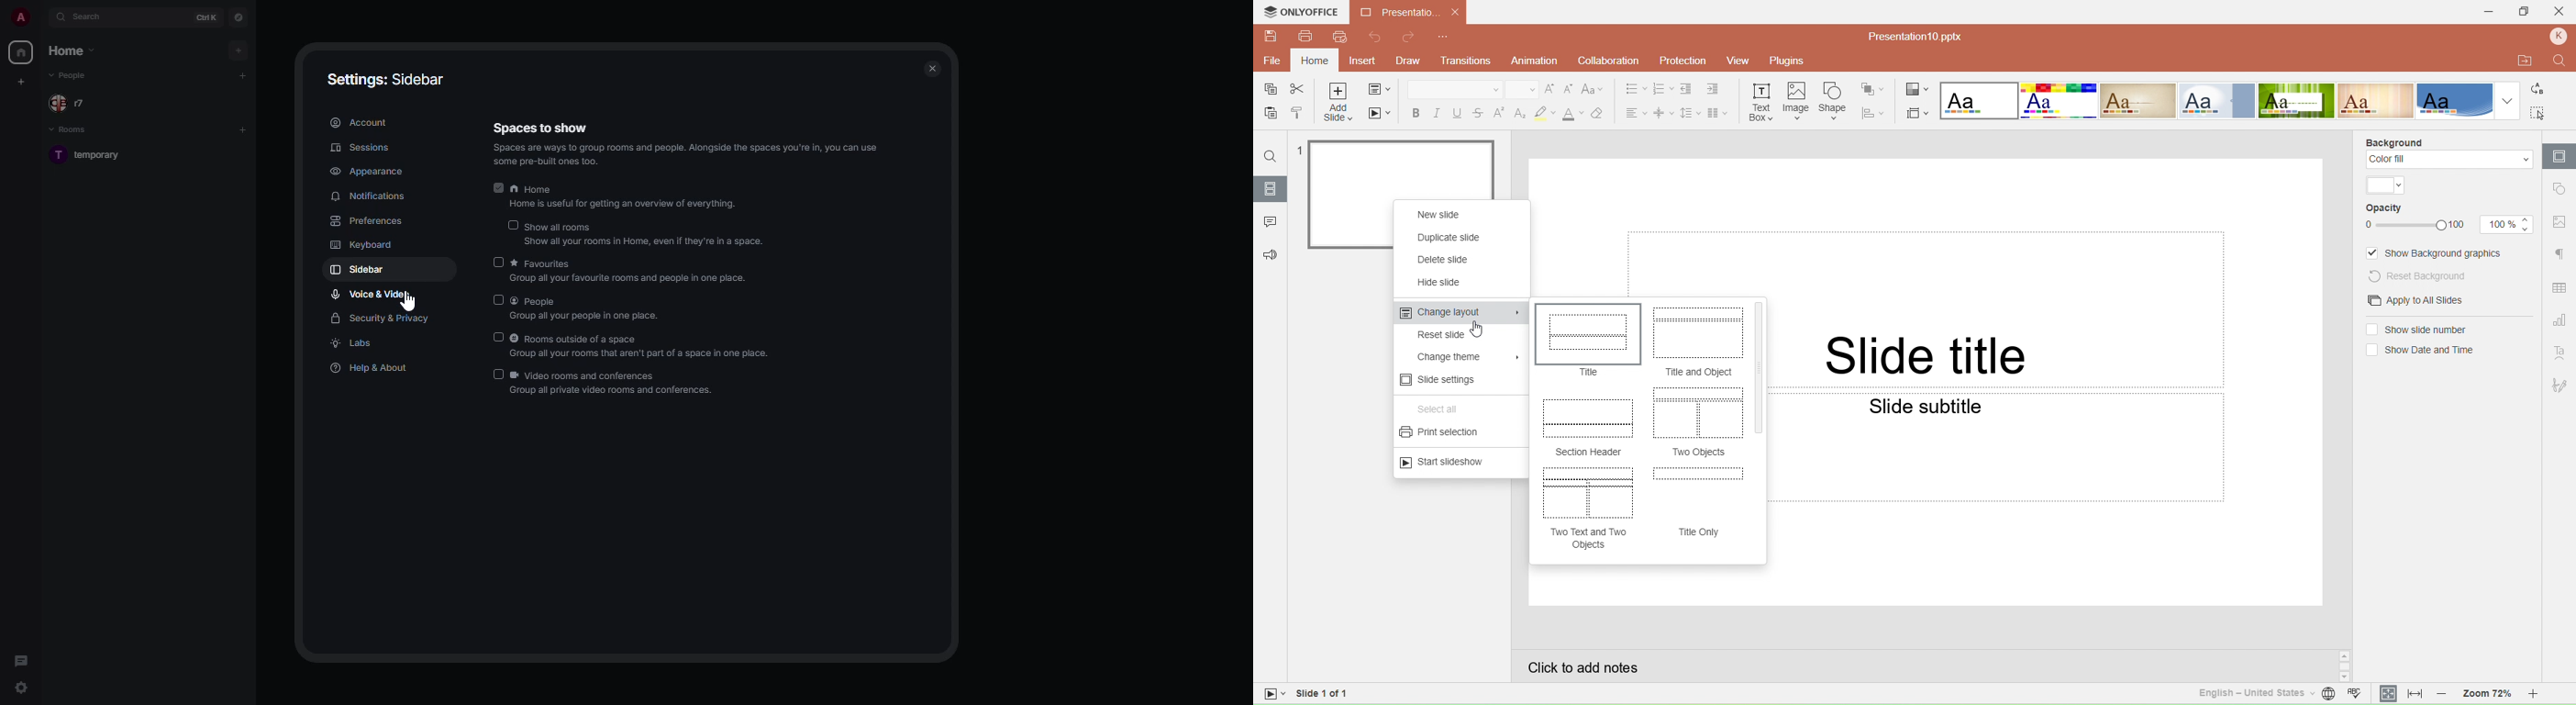 This screenshot has height=728, width=2576. What do you see at coordinates (2060, 101) in the screenshot?
I see `Basic` at bounding box center [2060, 101].